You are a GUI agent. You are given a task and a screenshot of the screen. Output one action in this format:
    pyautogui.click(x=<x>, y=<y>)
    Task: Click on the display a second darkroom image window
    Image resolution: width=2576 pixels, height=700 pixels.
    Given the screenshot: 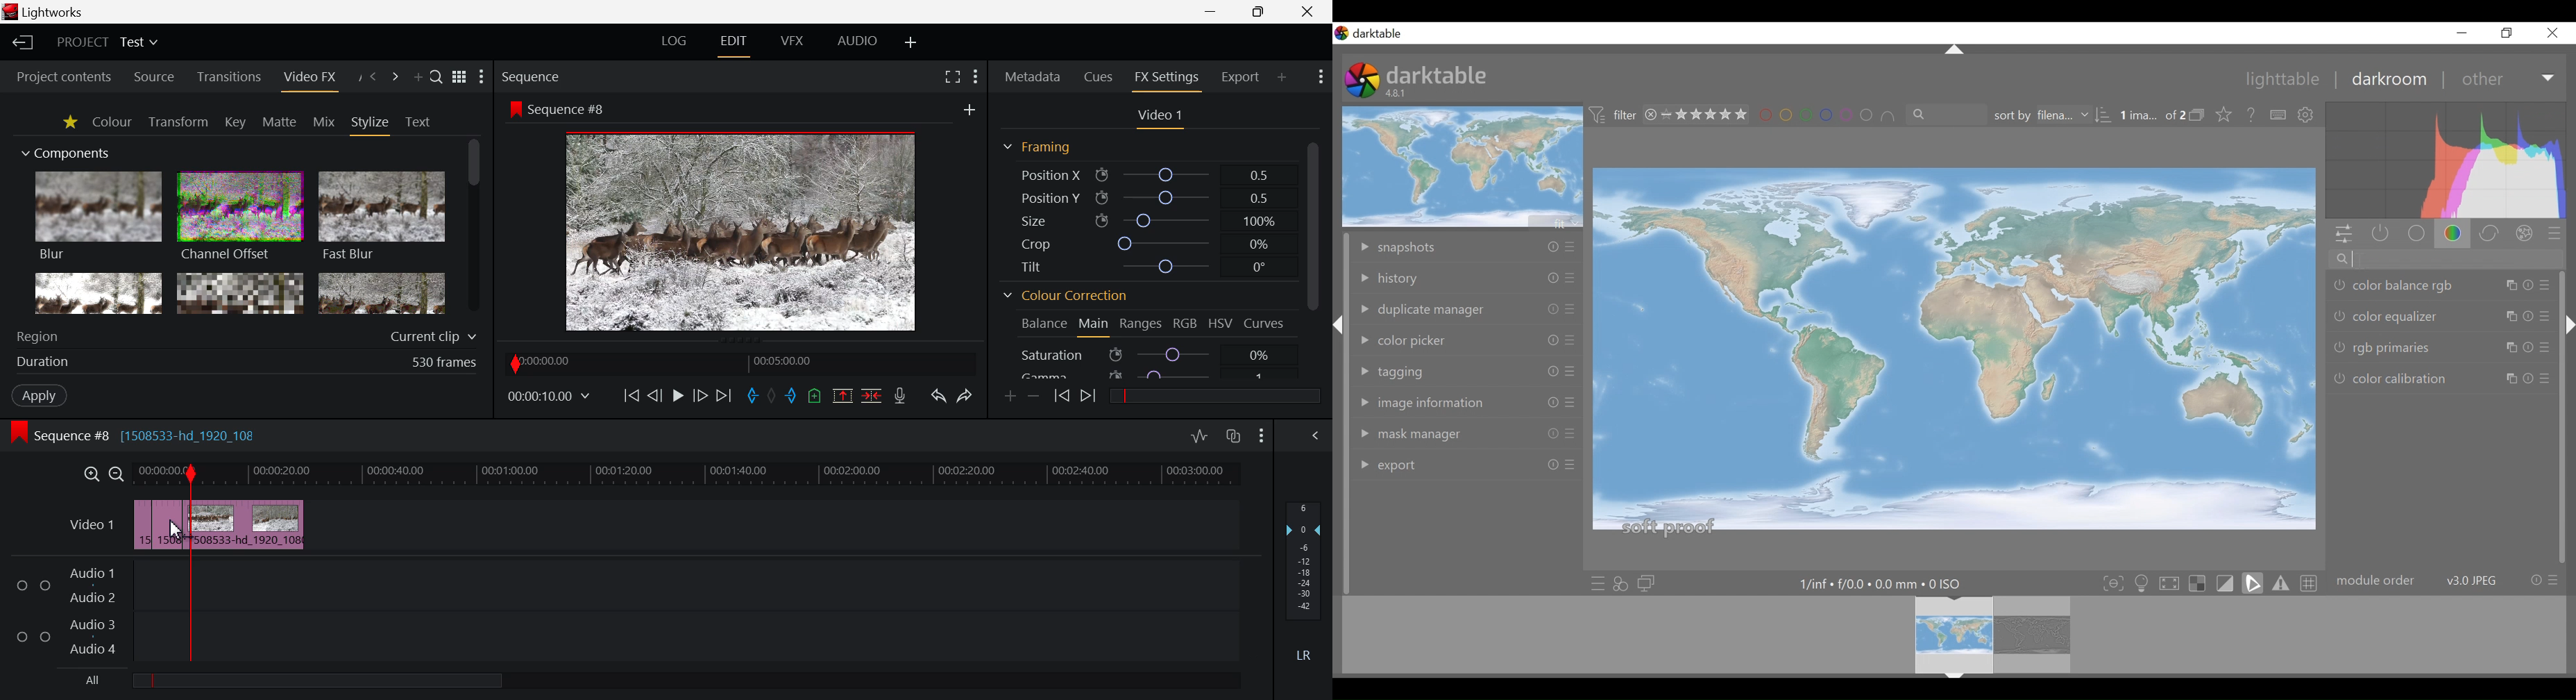 What is the action you would take?
    pyautogui.click(x=1648, y=583)
    